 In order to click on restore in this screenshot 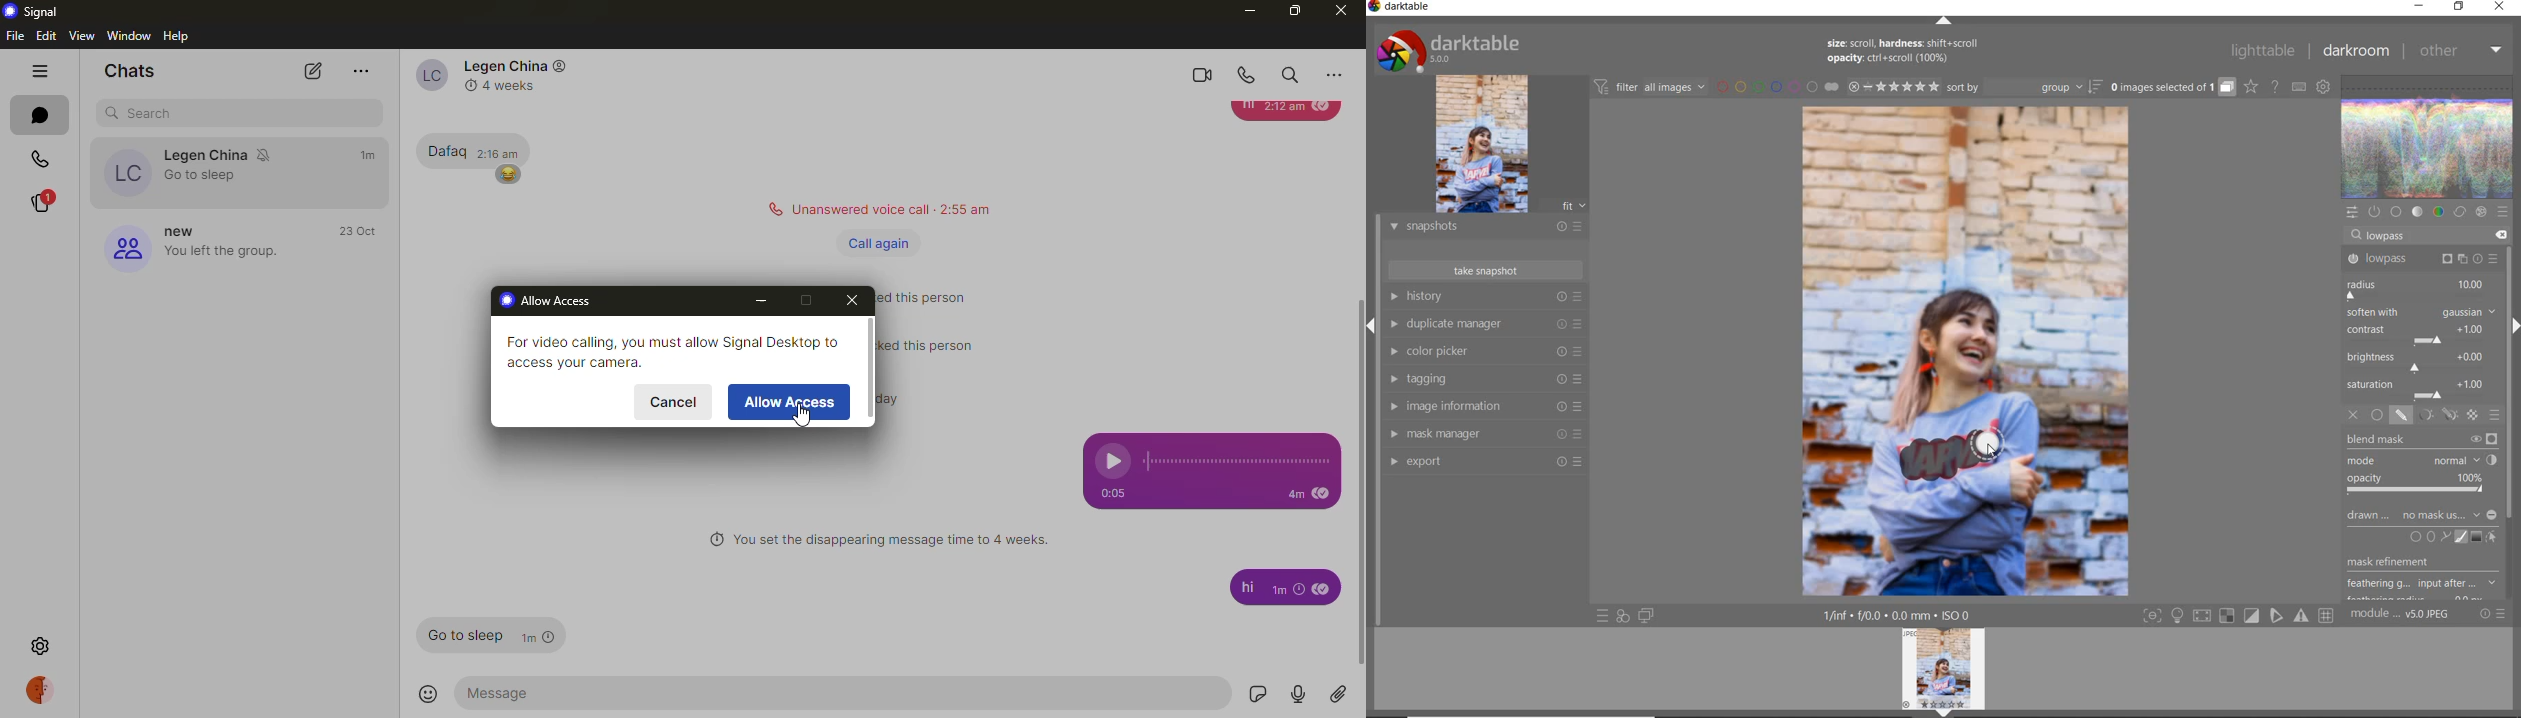, I will do `click(2460, 8)`.